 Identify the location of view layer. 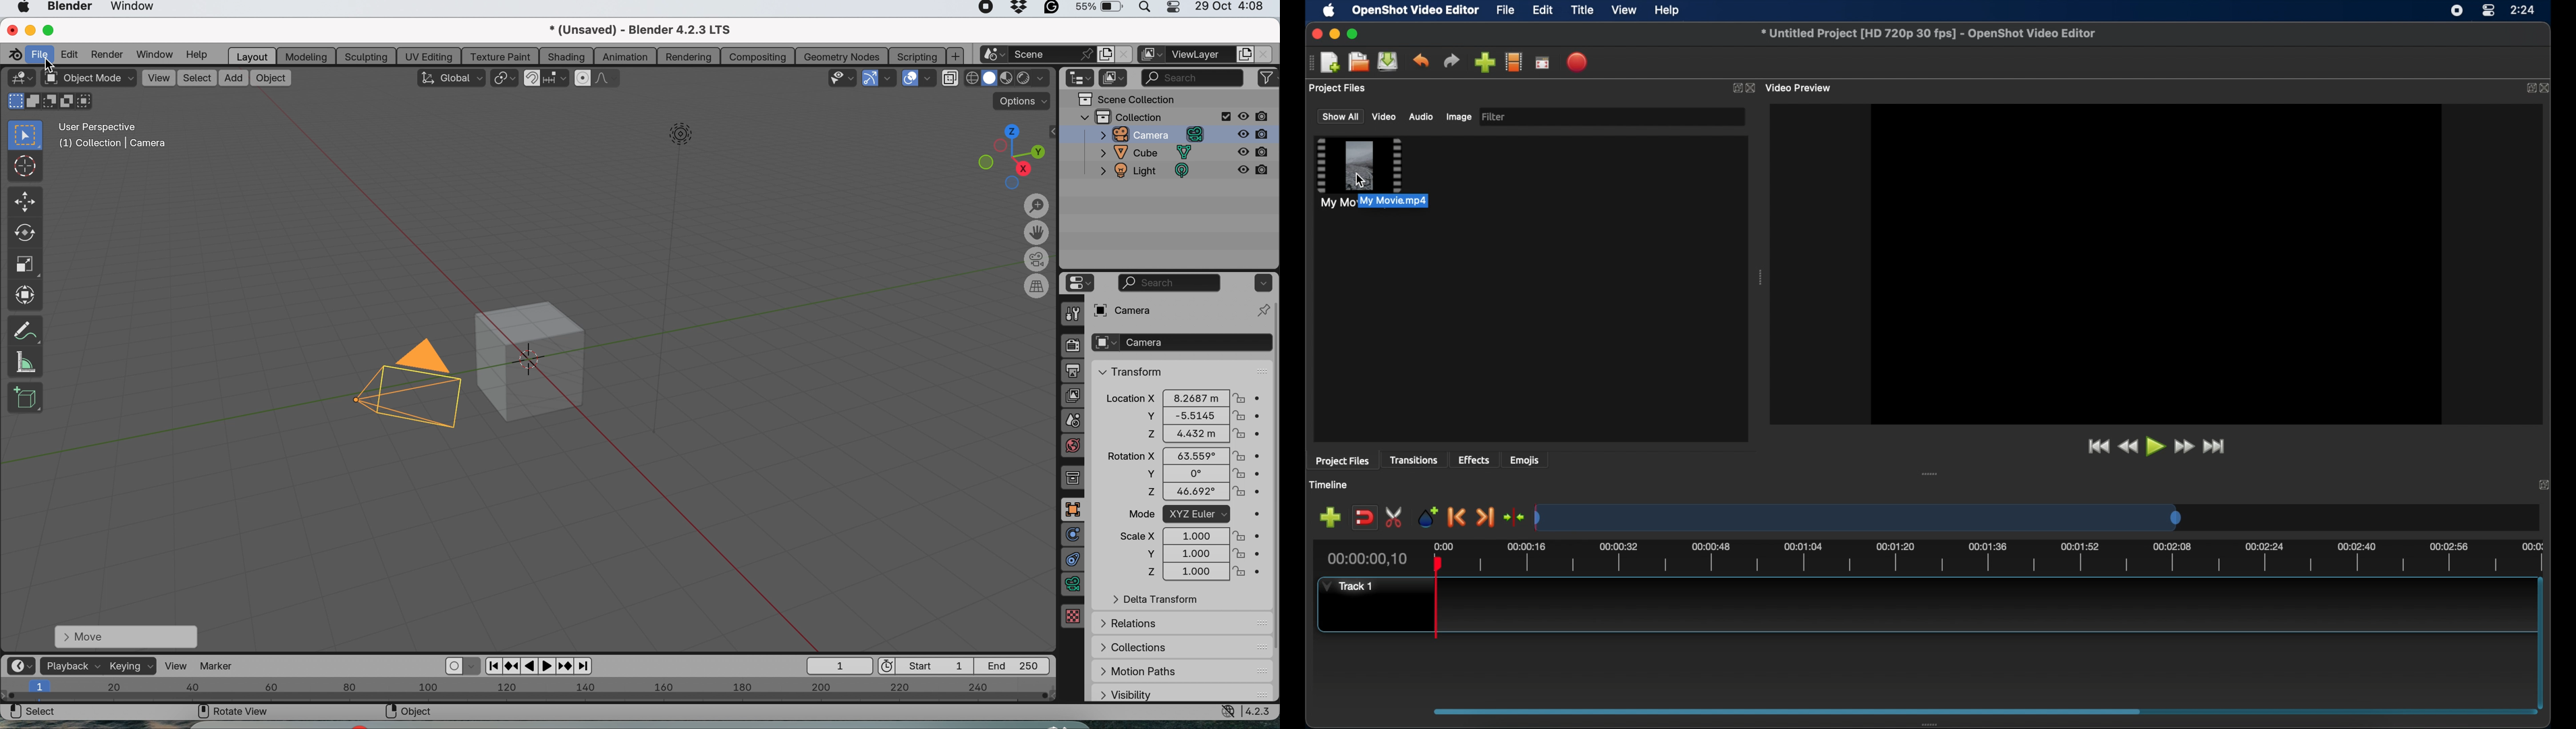
(1074, 395).